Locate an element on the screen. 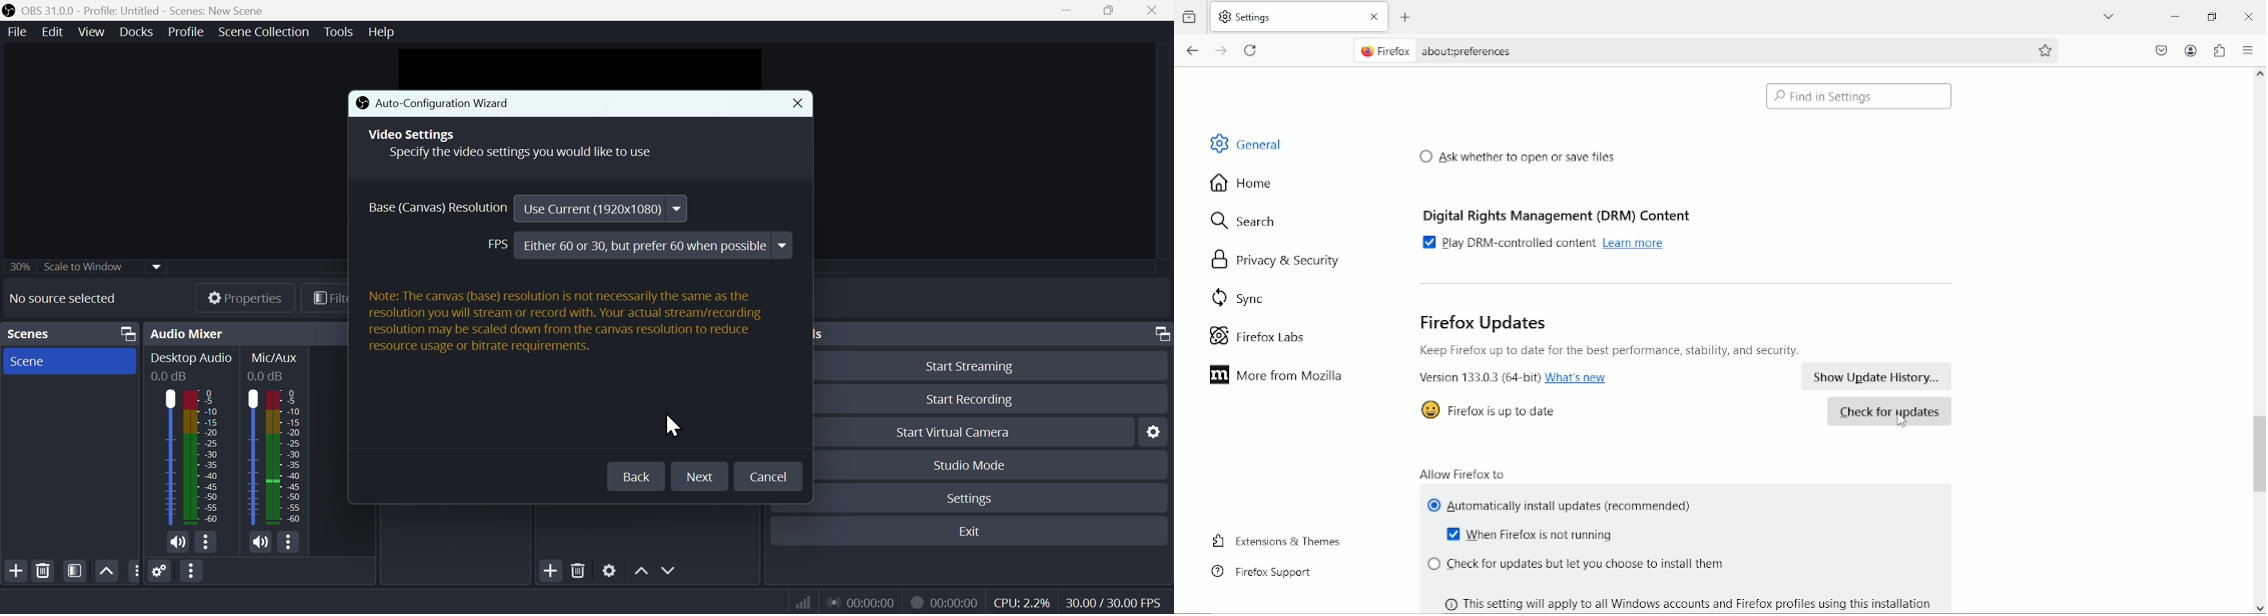 Image resolution: width=2268 pixels, height=616 pixels. Settings is located at coordinates (610, 569).